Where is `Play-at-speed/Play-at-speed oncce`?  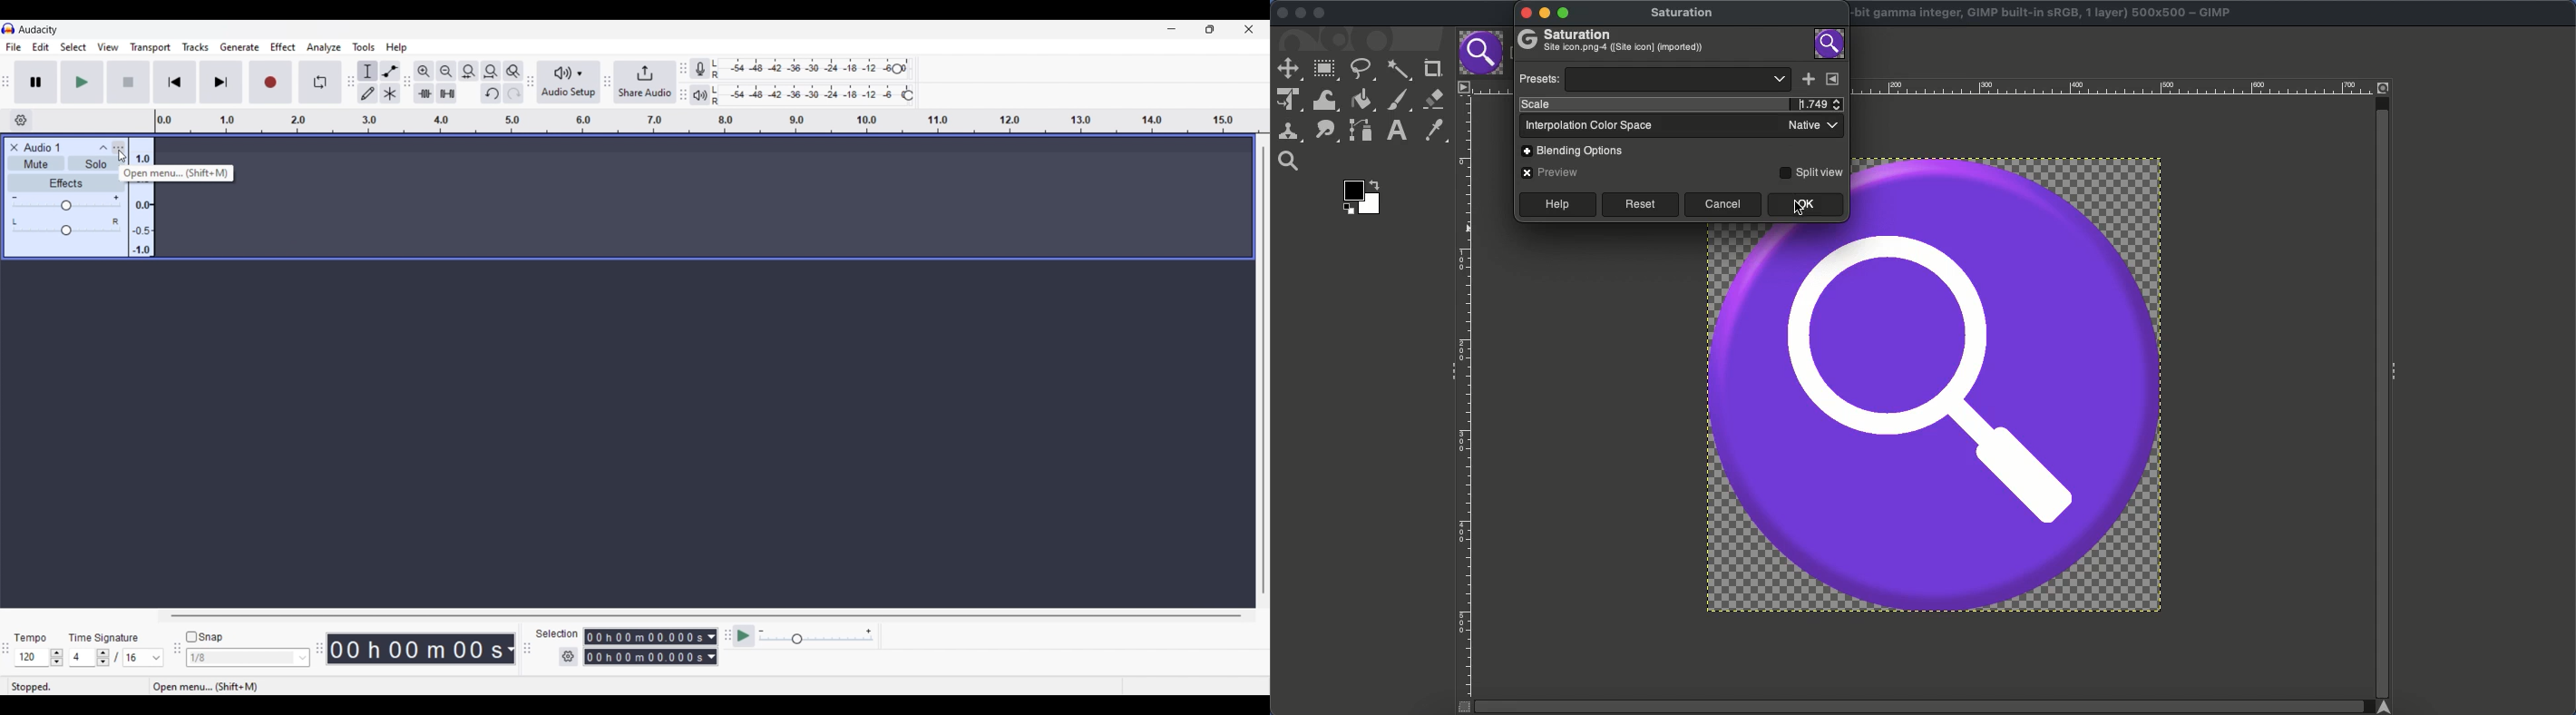 Play-at-speed/Play-at-speed oncce is located at coordinates (745, 636).